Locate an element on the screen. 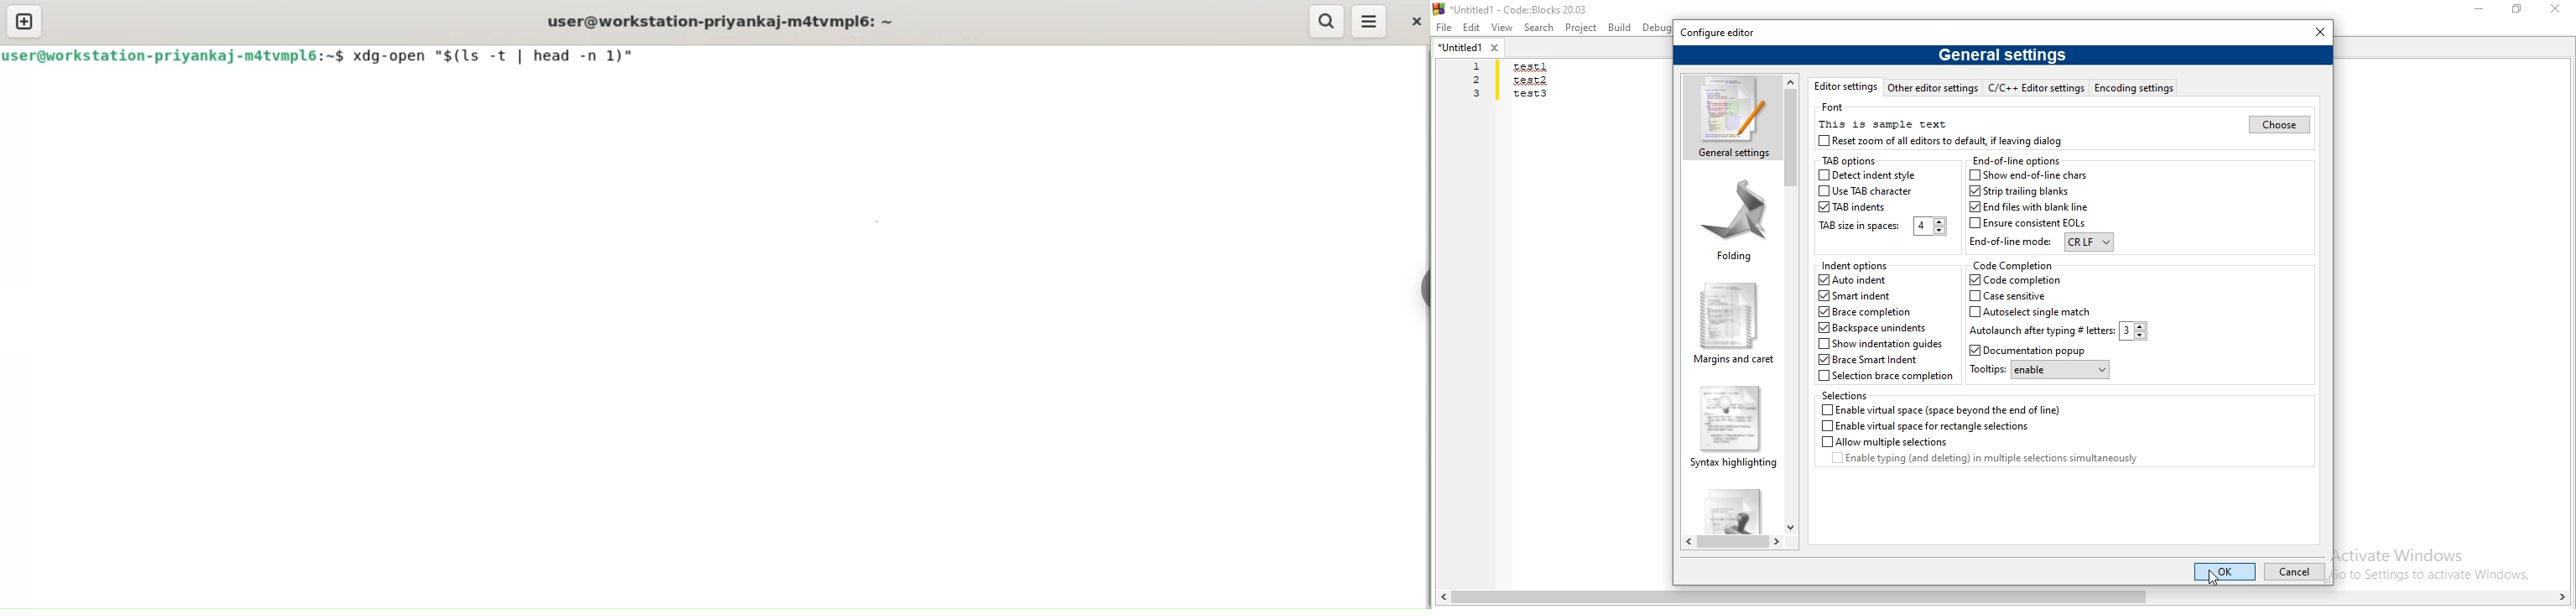  folding  is located at coordinates (1735, 219).